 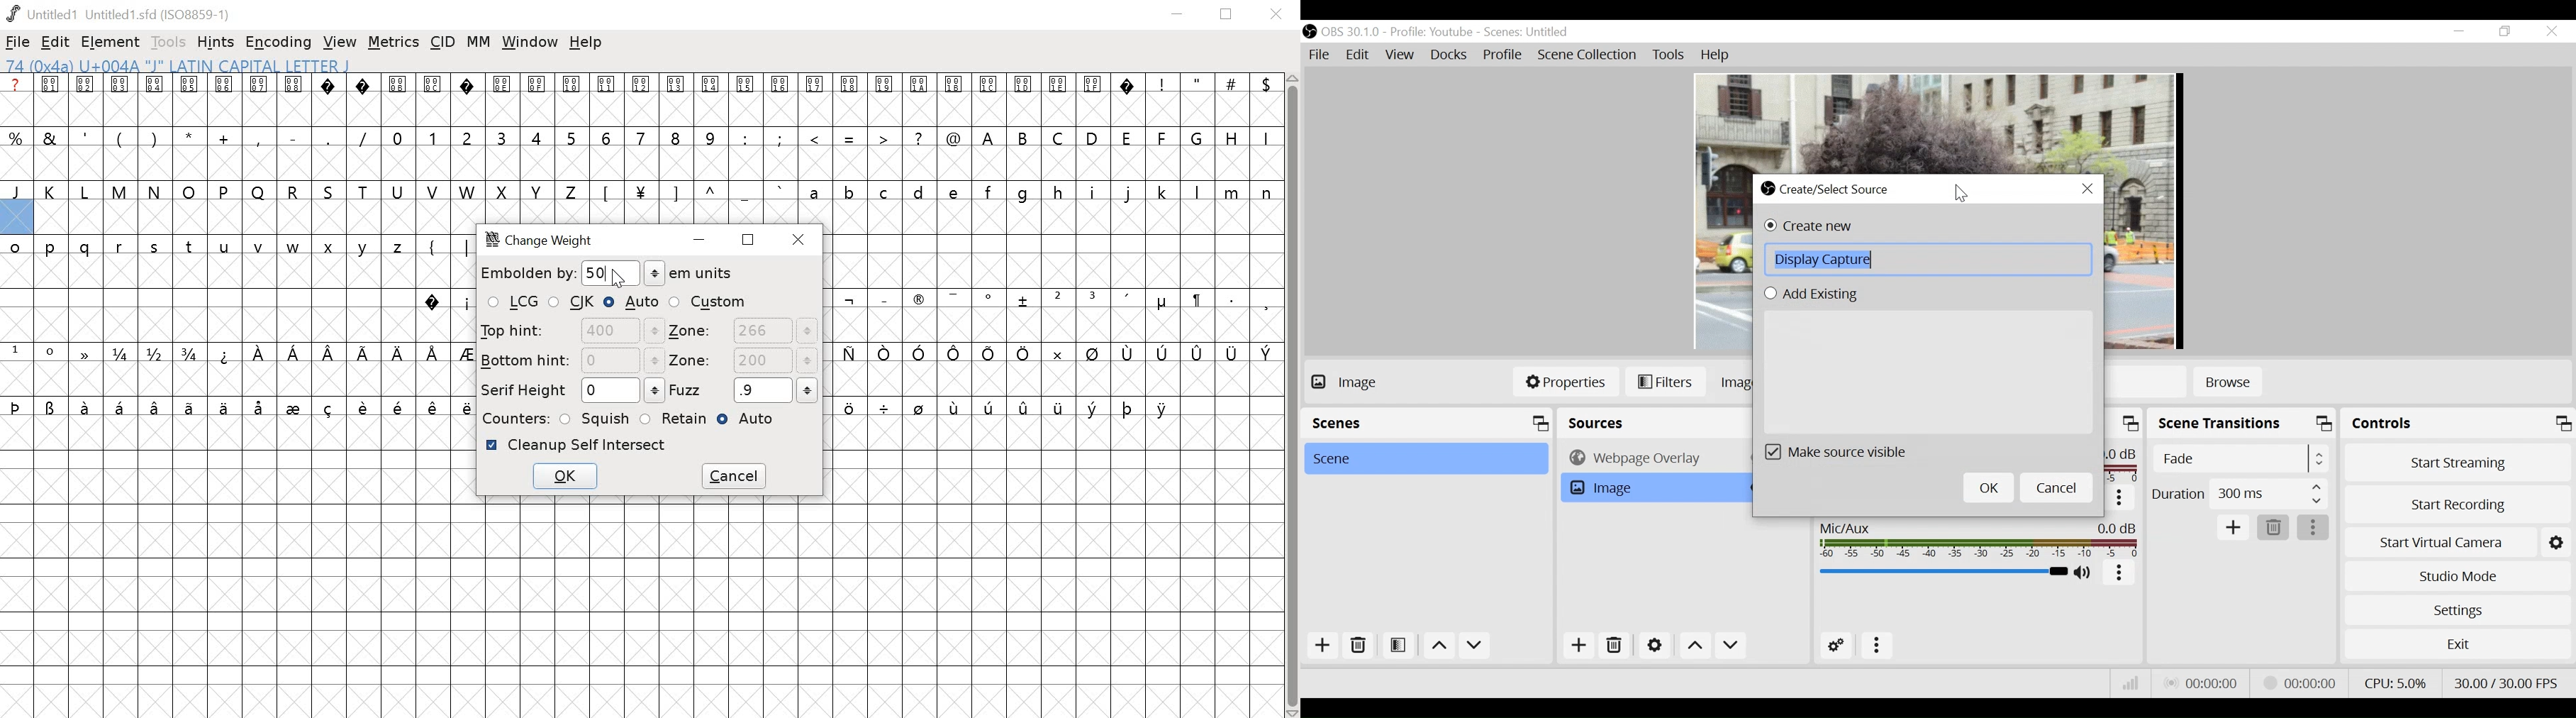 What do you see at coordinates (2439, 543) in the screenshot?
I see `Start Virtual Camera` at bounding box center [2439, 543].